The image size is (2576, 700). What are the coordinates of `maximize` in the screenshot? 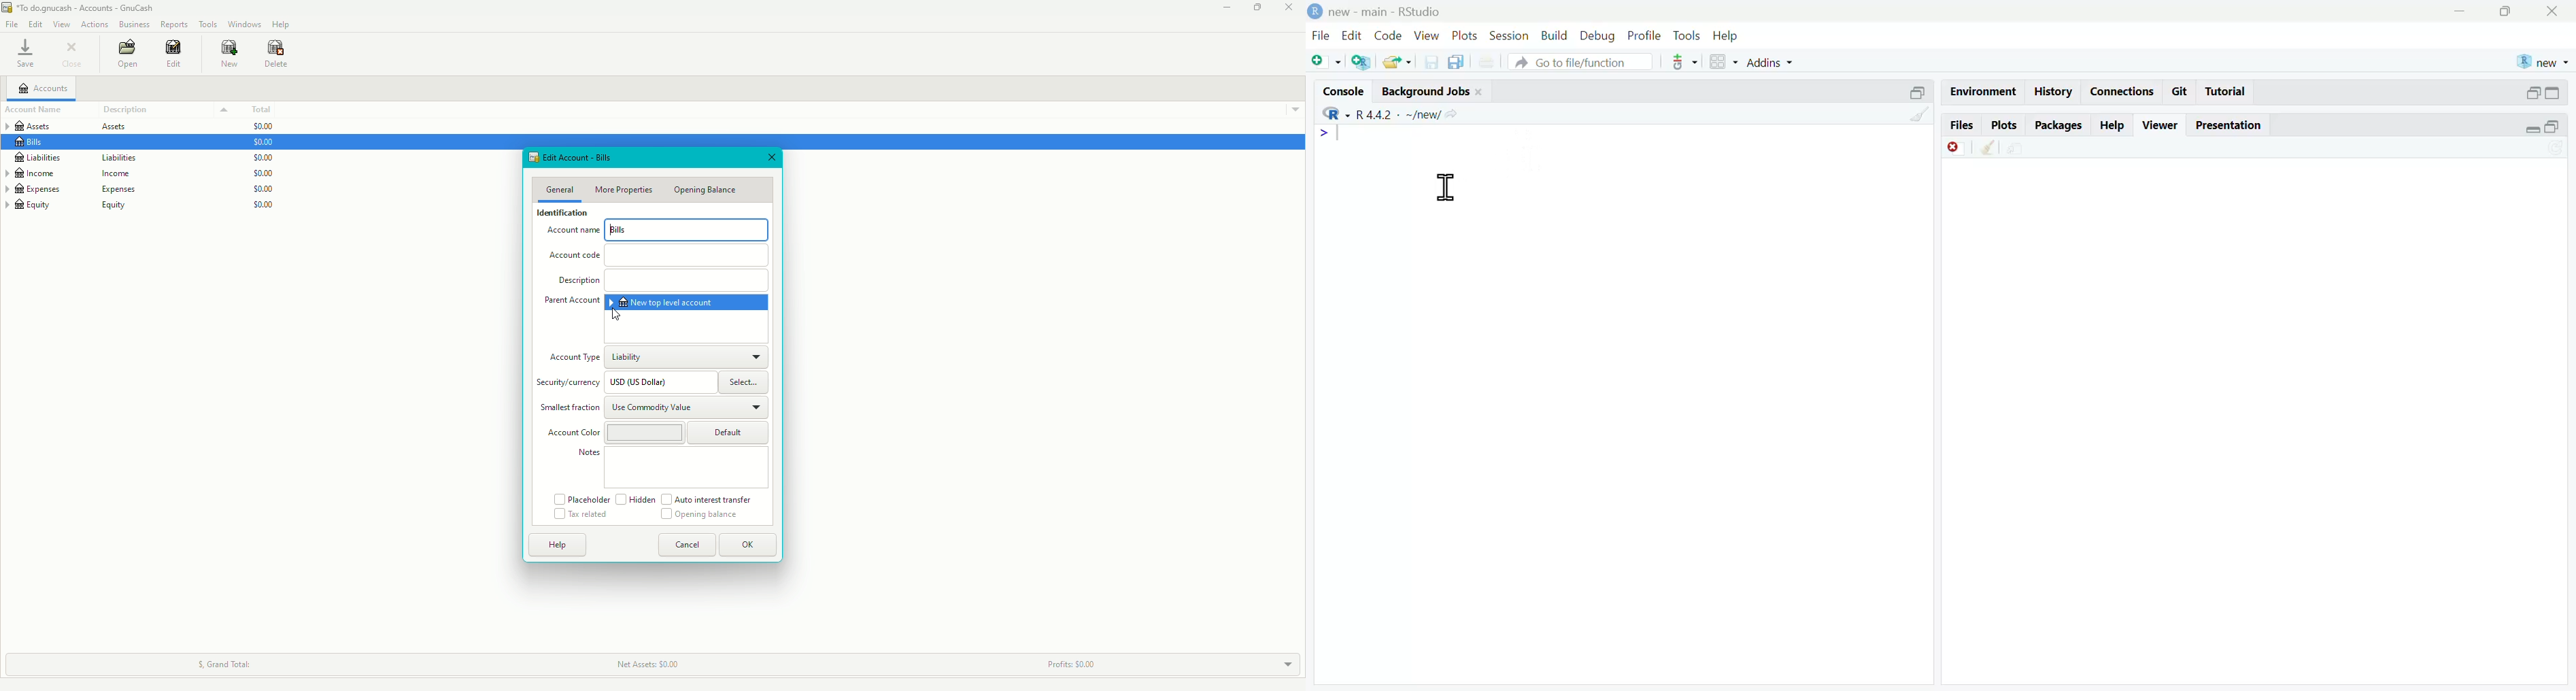 It's located at (2554, 94).